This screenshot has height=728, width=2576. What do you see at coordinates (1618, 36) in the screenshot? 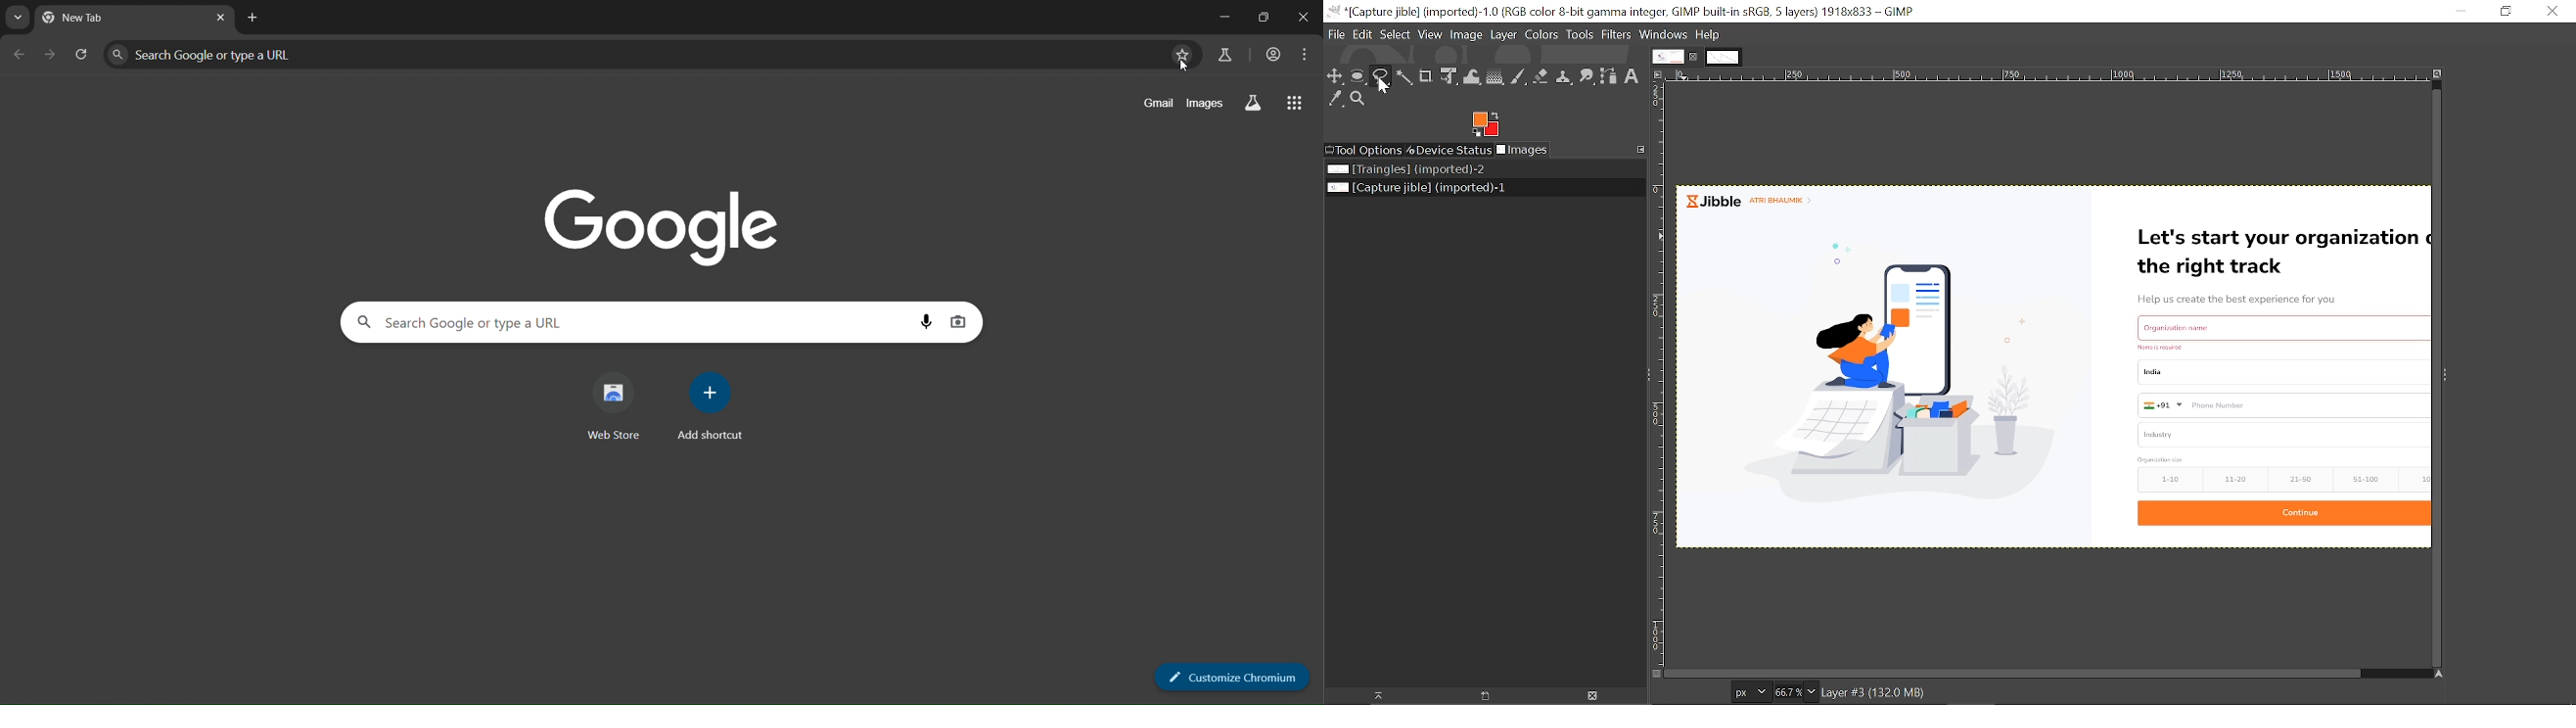
I see `Filters` at bounding box center [1618, 36].